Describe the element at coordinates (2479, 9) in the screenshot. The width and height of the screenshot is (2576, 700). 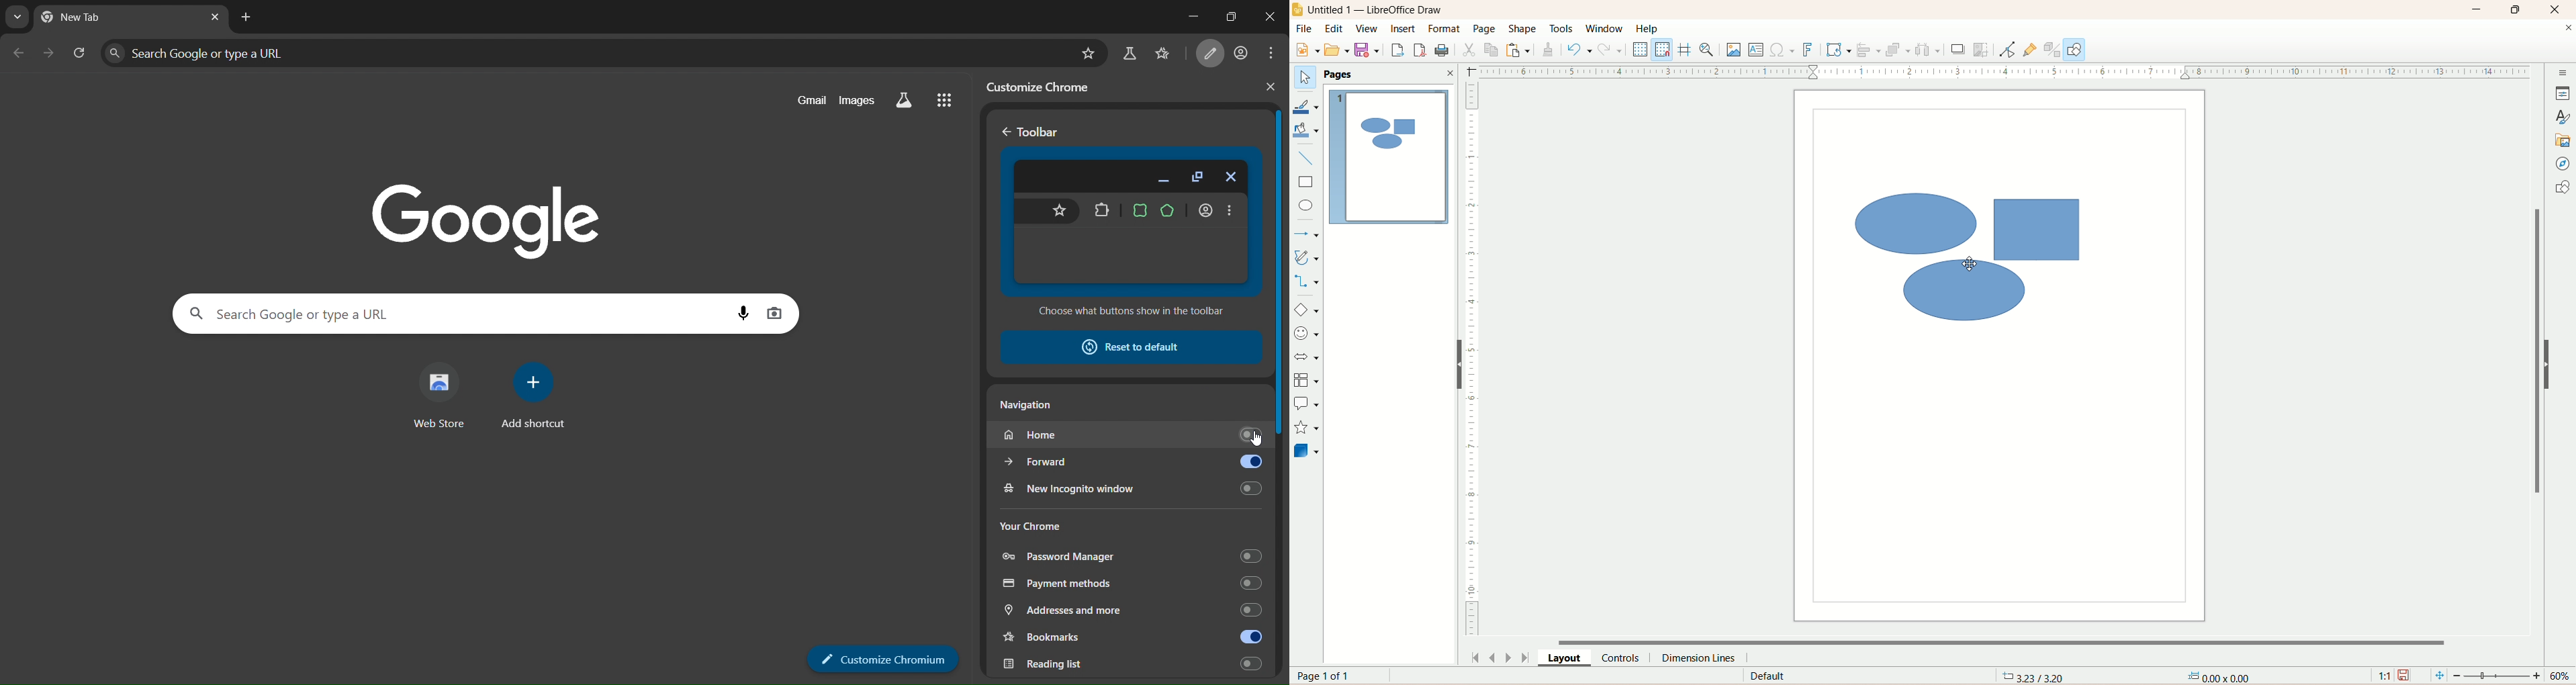
I see `minimize` at that location.